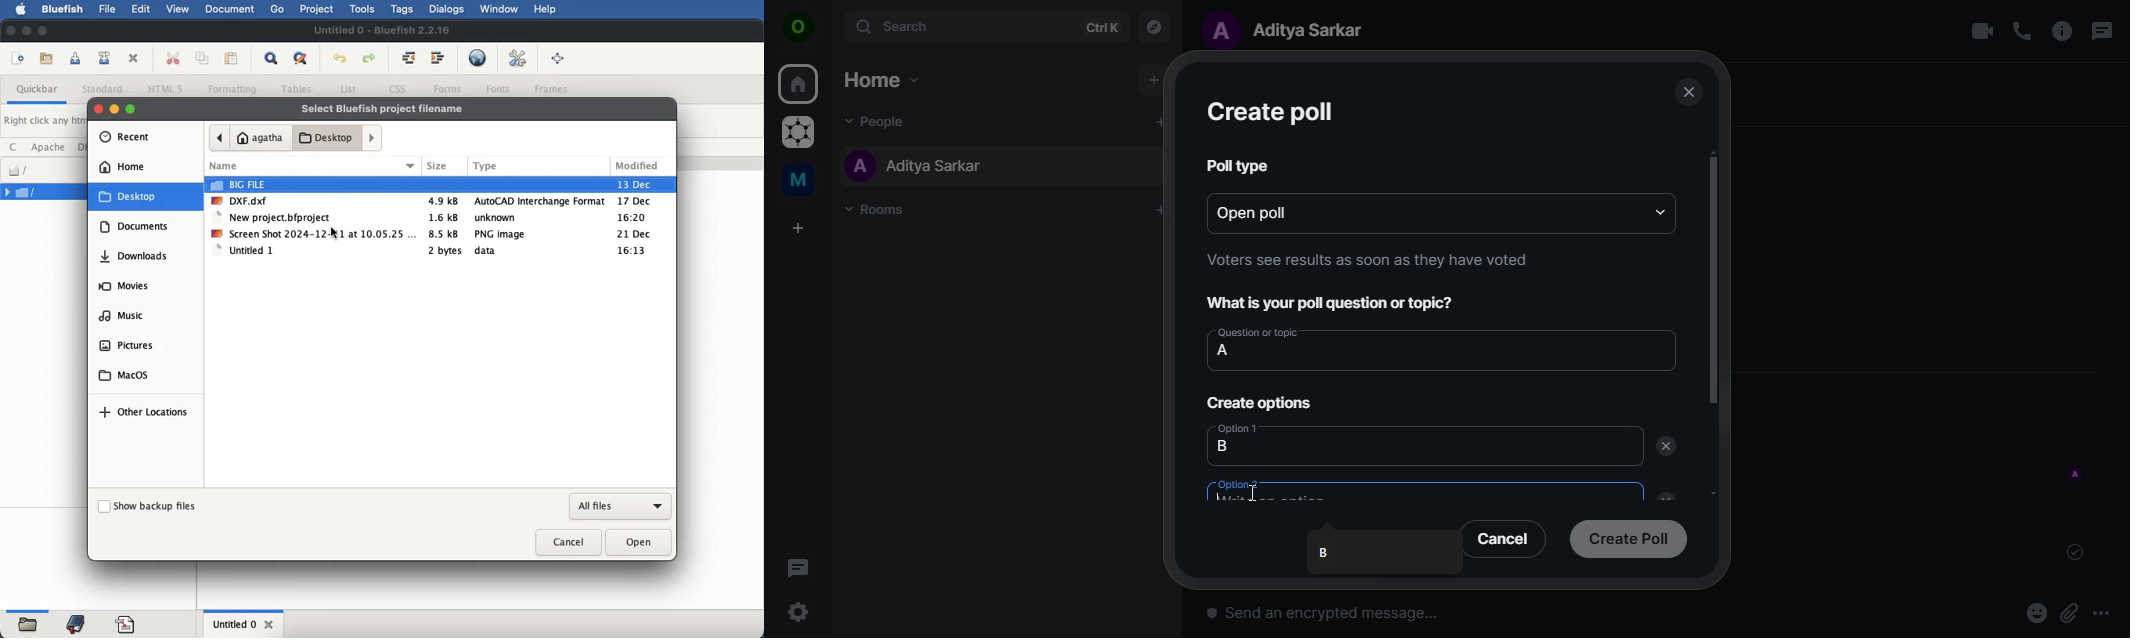 The height and width of the screenshot is (644, 2156). I want to click on music, so click(125, 317).